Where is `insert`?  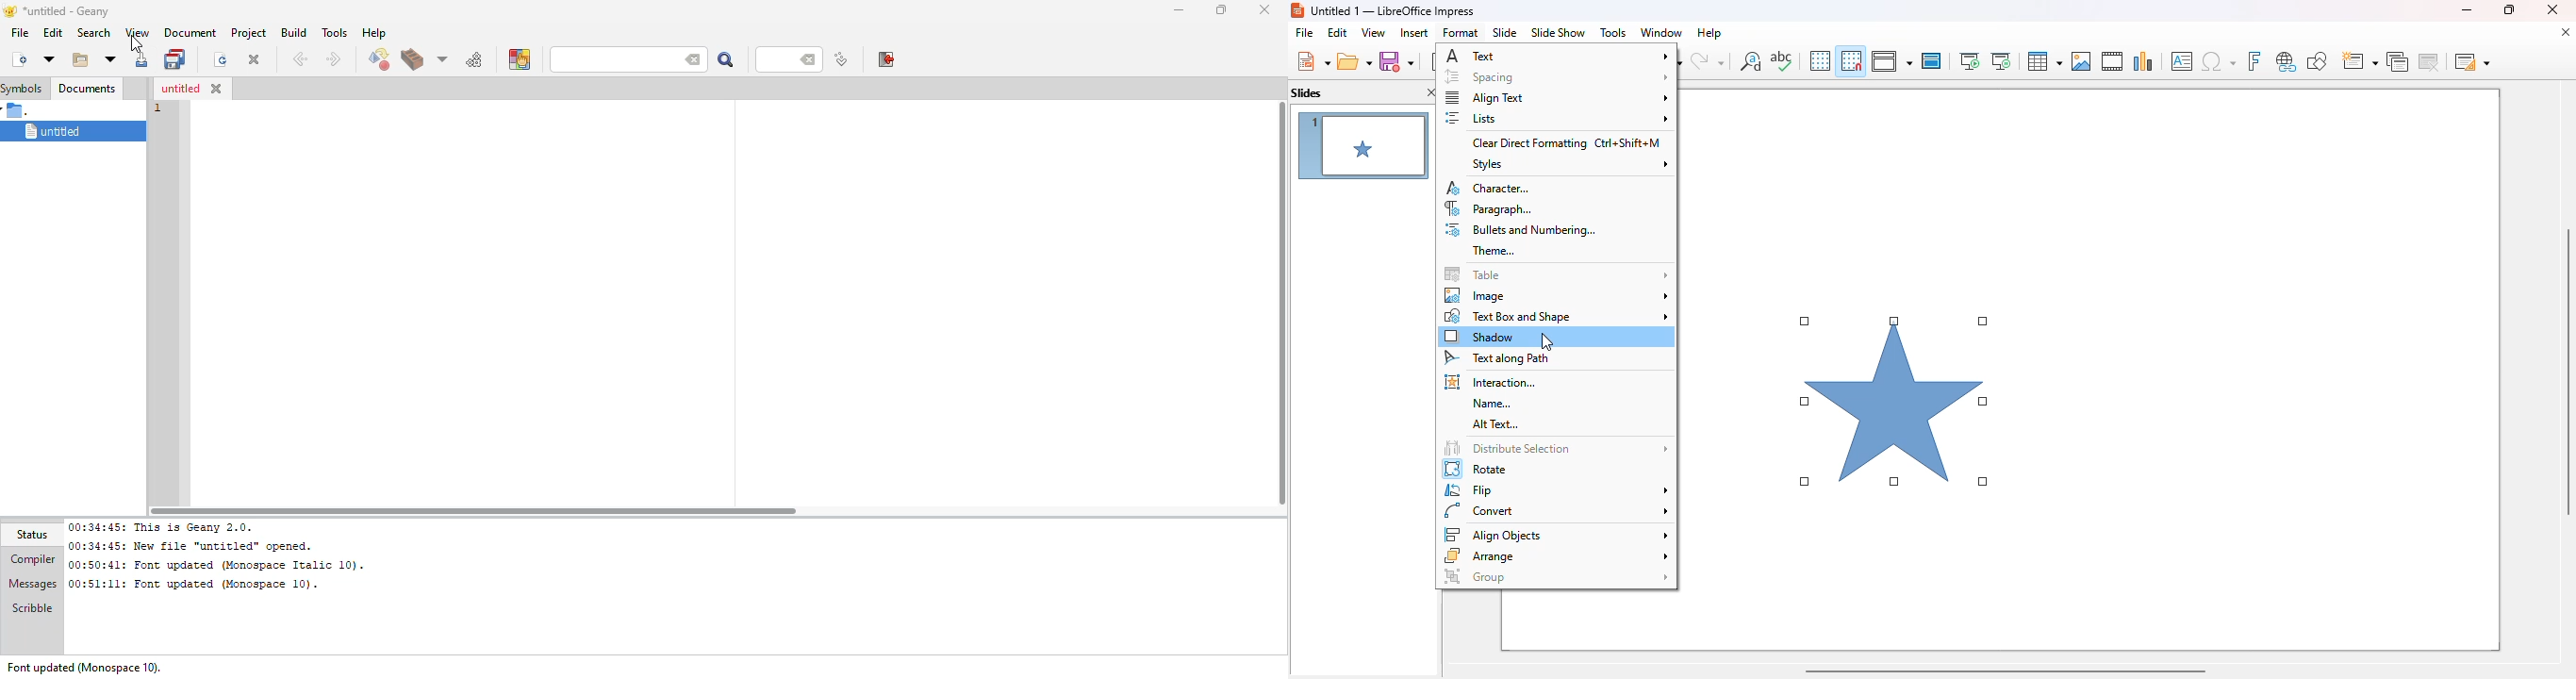 insert is located at coordinates (1414, 33).